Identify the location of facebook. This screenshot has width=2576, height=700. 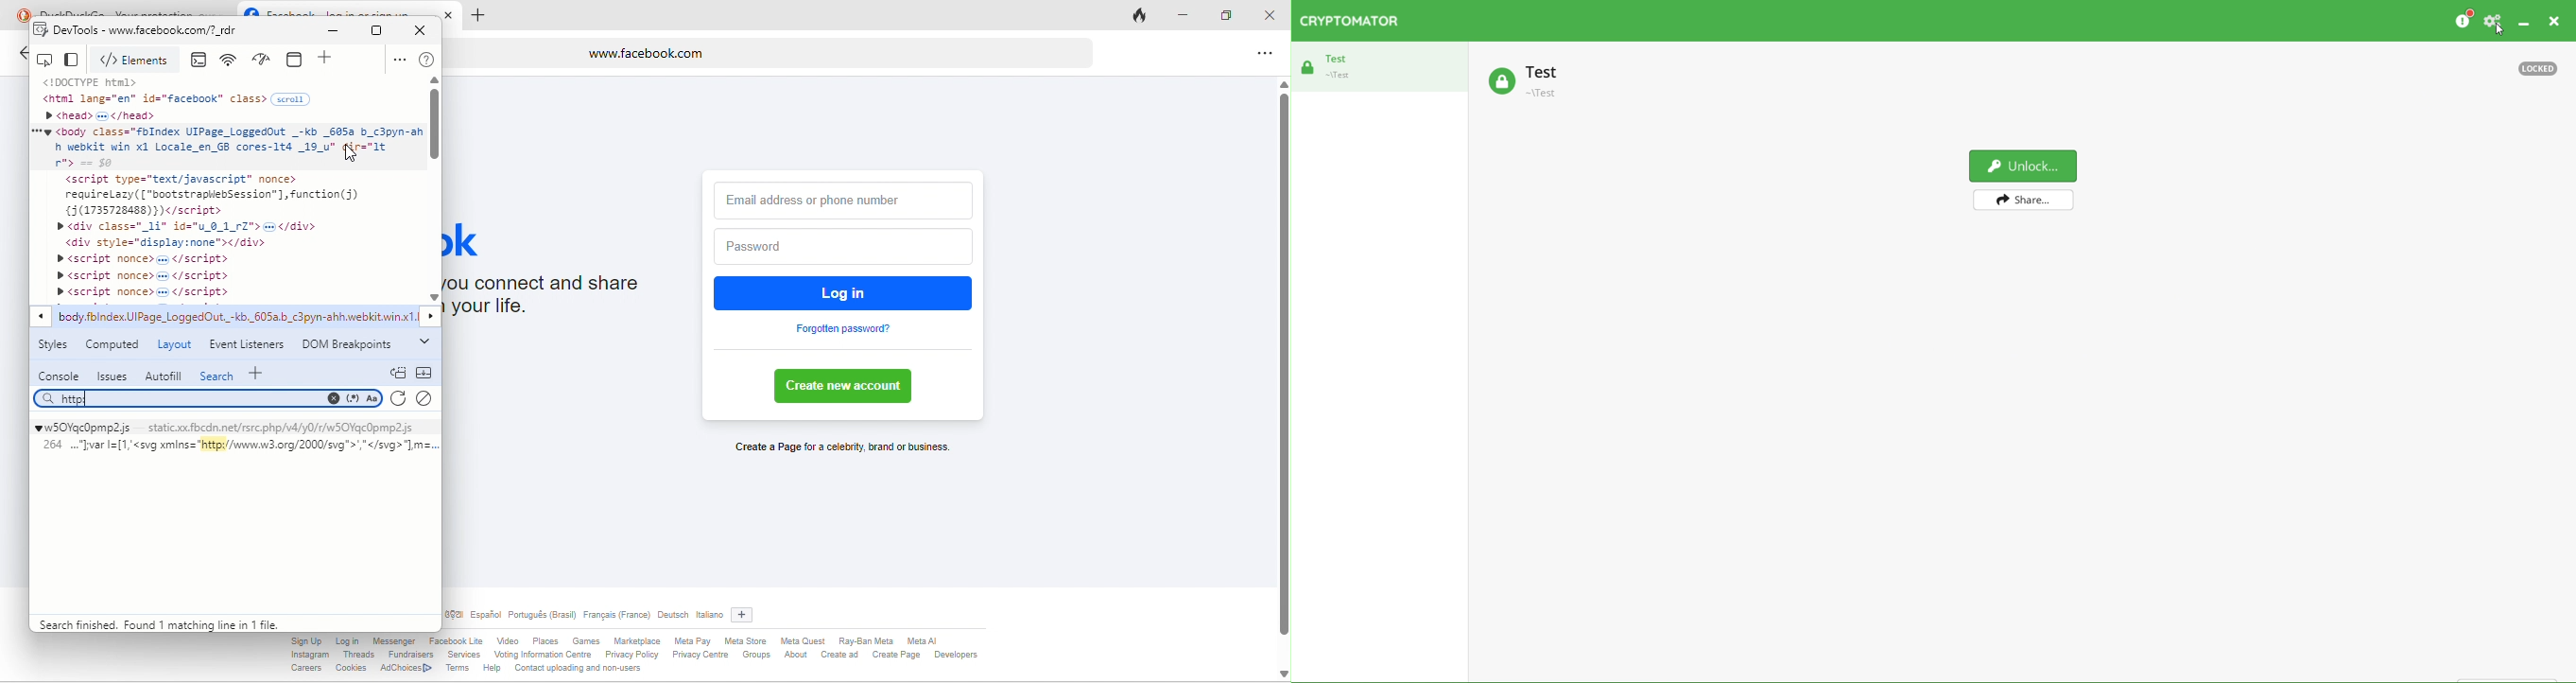
(478, 238).